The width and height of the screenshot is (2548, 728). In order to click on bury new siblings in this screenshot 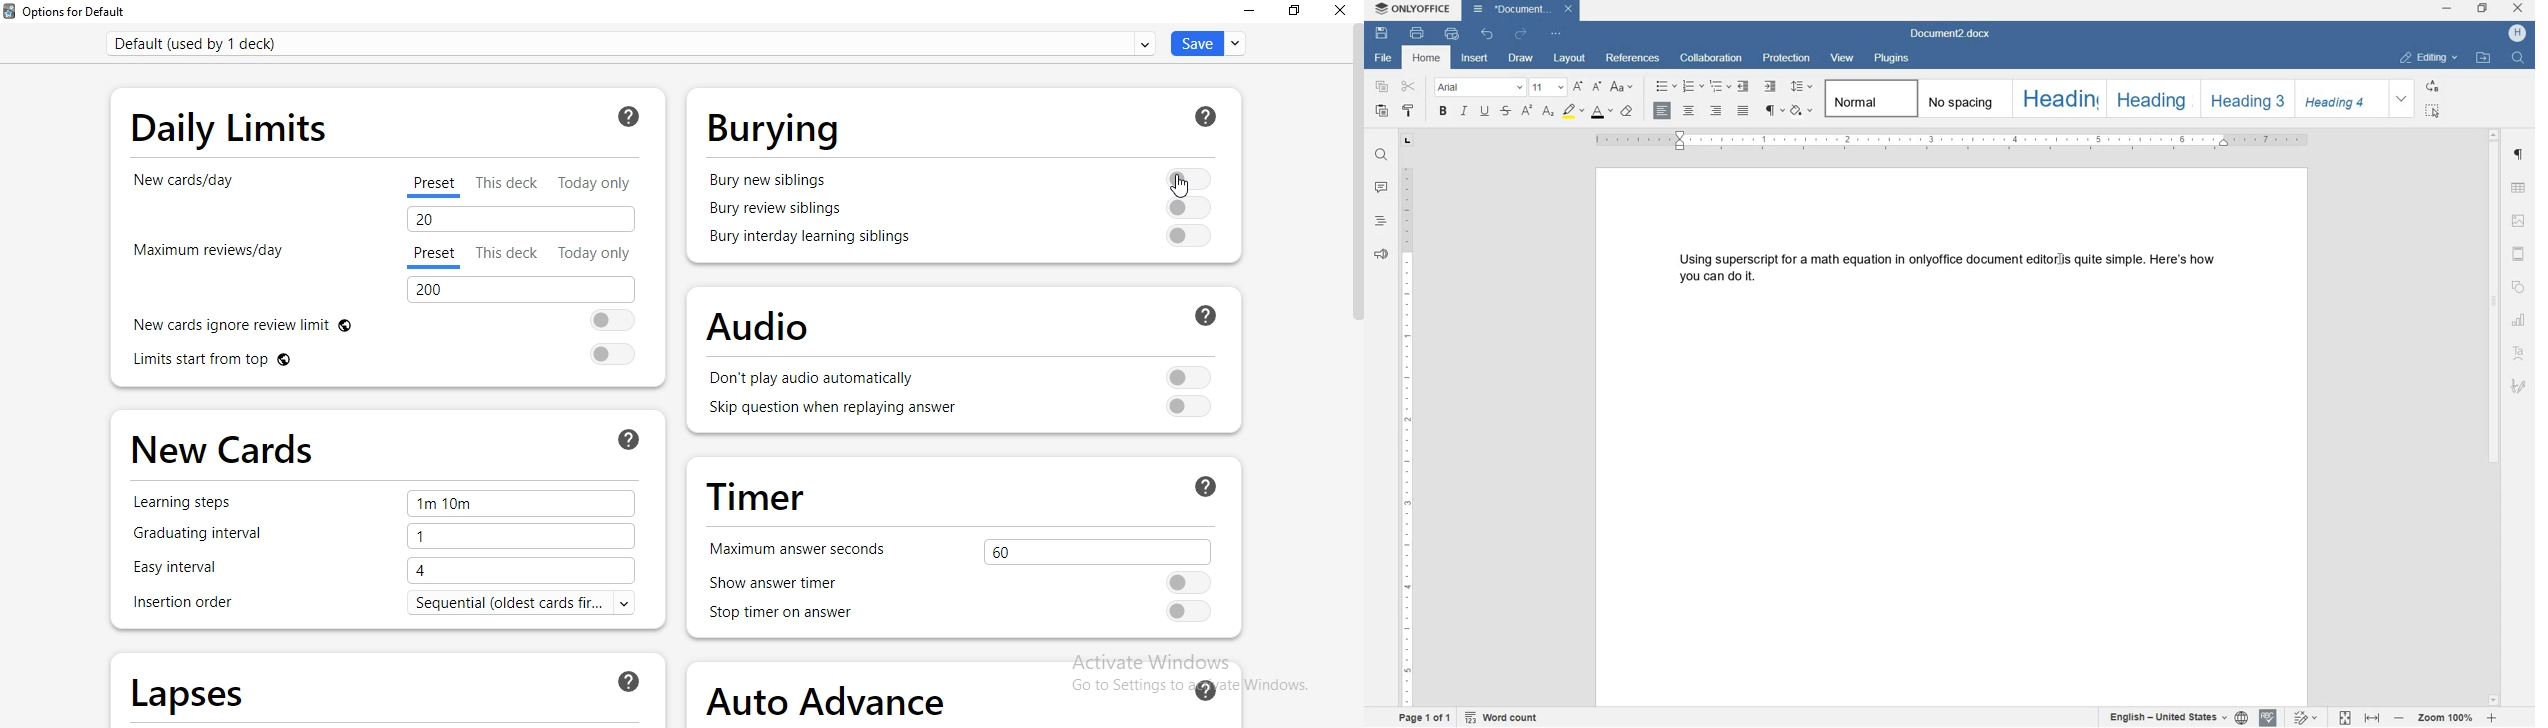, I will do `click(771, 177)`.